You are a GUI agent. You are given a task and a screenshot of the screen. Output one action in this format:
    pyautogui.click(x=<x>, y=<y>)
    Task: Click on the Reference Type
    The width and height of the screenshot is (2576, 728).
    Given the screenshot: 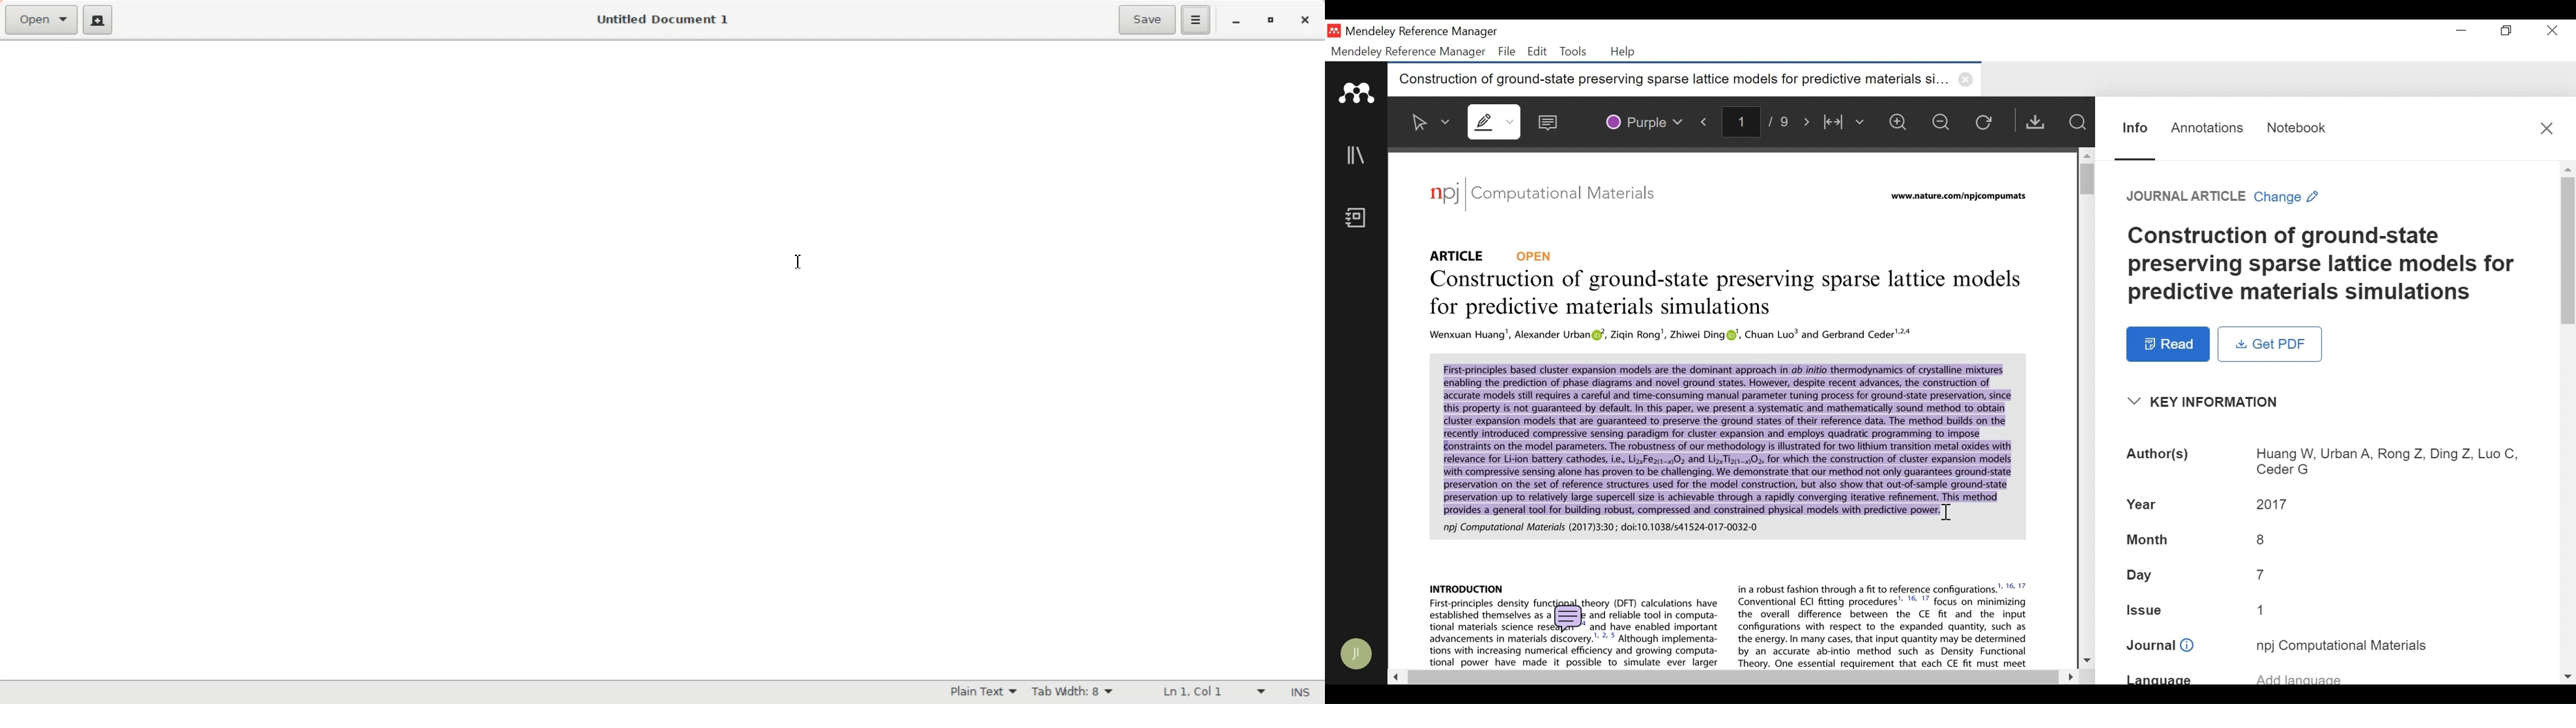 What is the action you would take?
    pyautogui.click(x=1492, y=255)
    